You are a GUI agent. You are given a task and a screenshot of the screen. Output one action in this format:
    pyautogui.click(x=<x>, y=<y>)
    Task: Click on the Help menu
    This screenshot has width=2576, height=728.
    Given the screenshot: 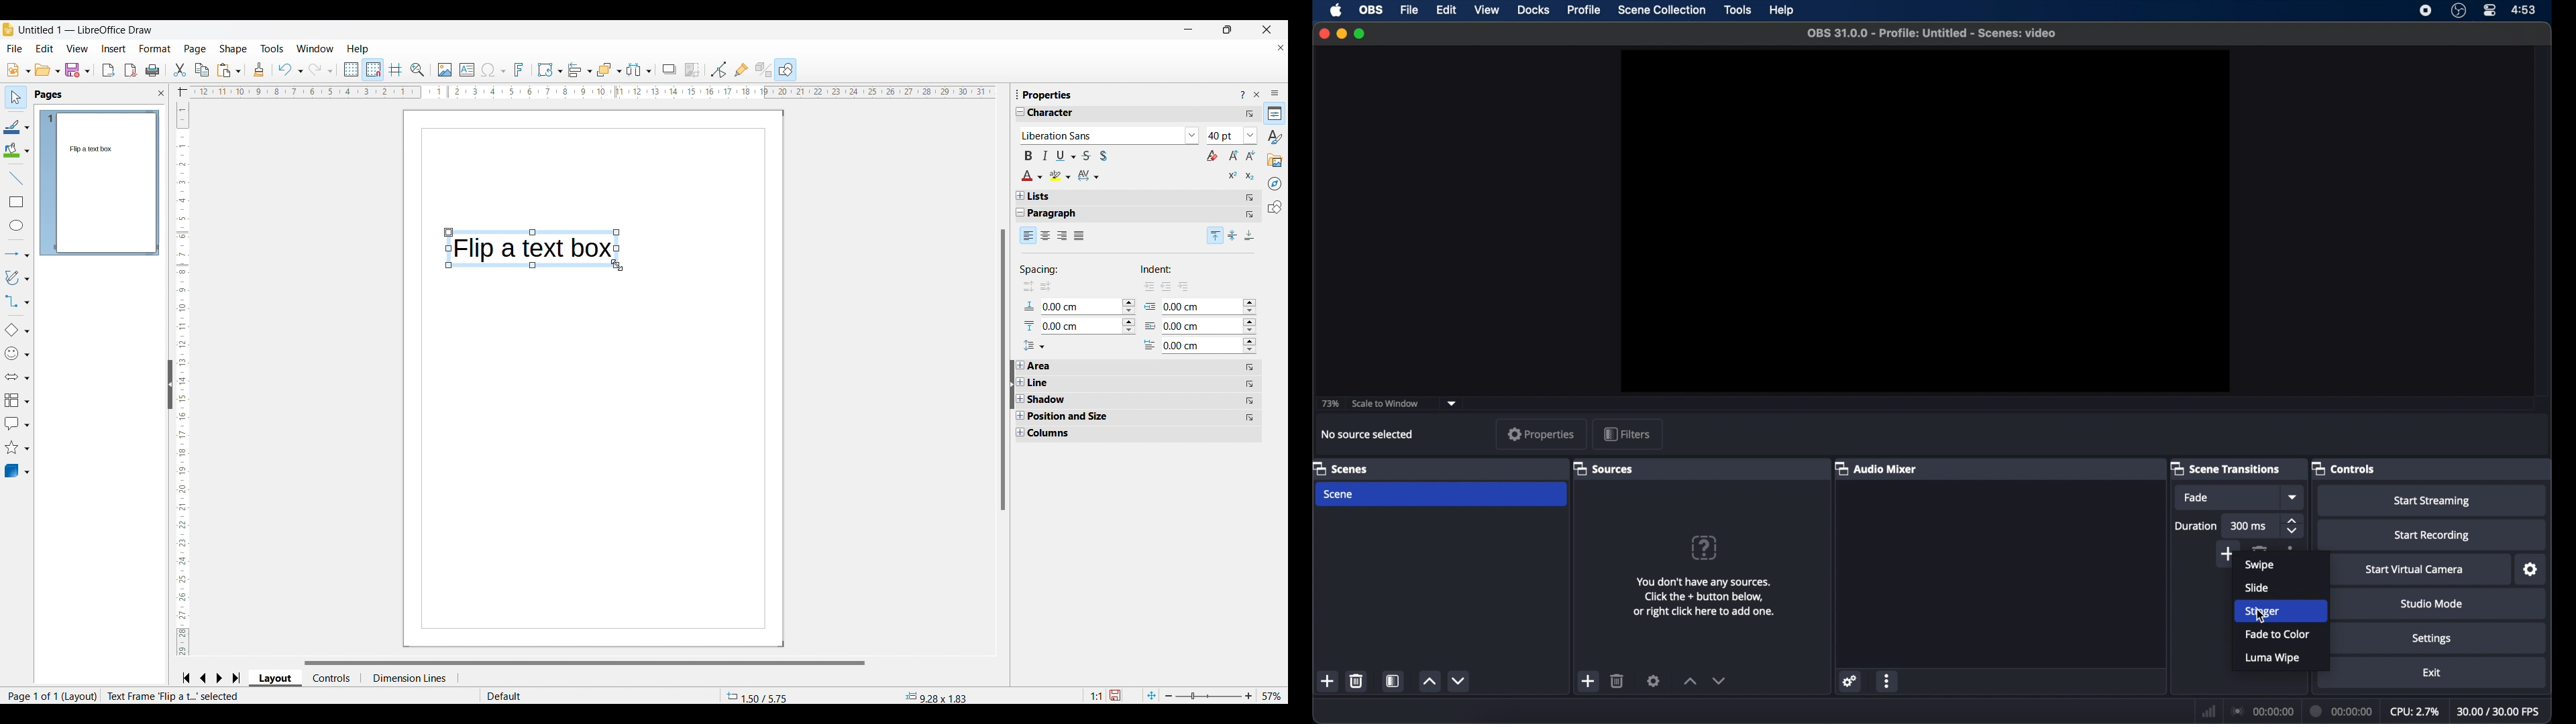 What is the action you would take?
    pyautogui.click(x=358, y=49)
    